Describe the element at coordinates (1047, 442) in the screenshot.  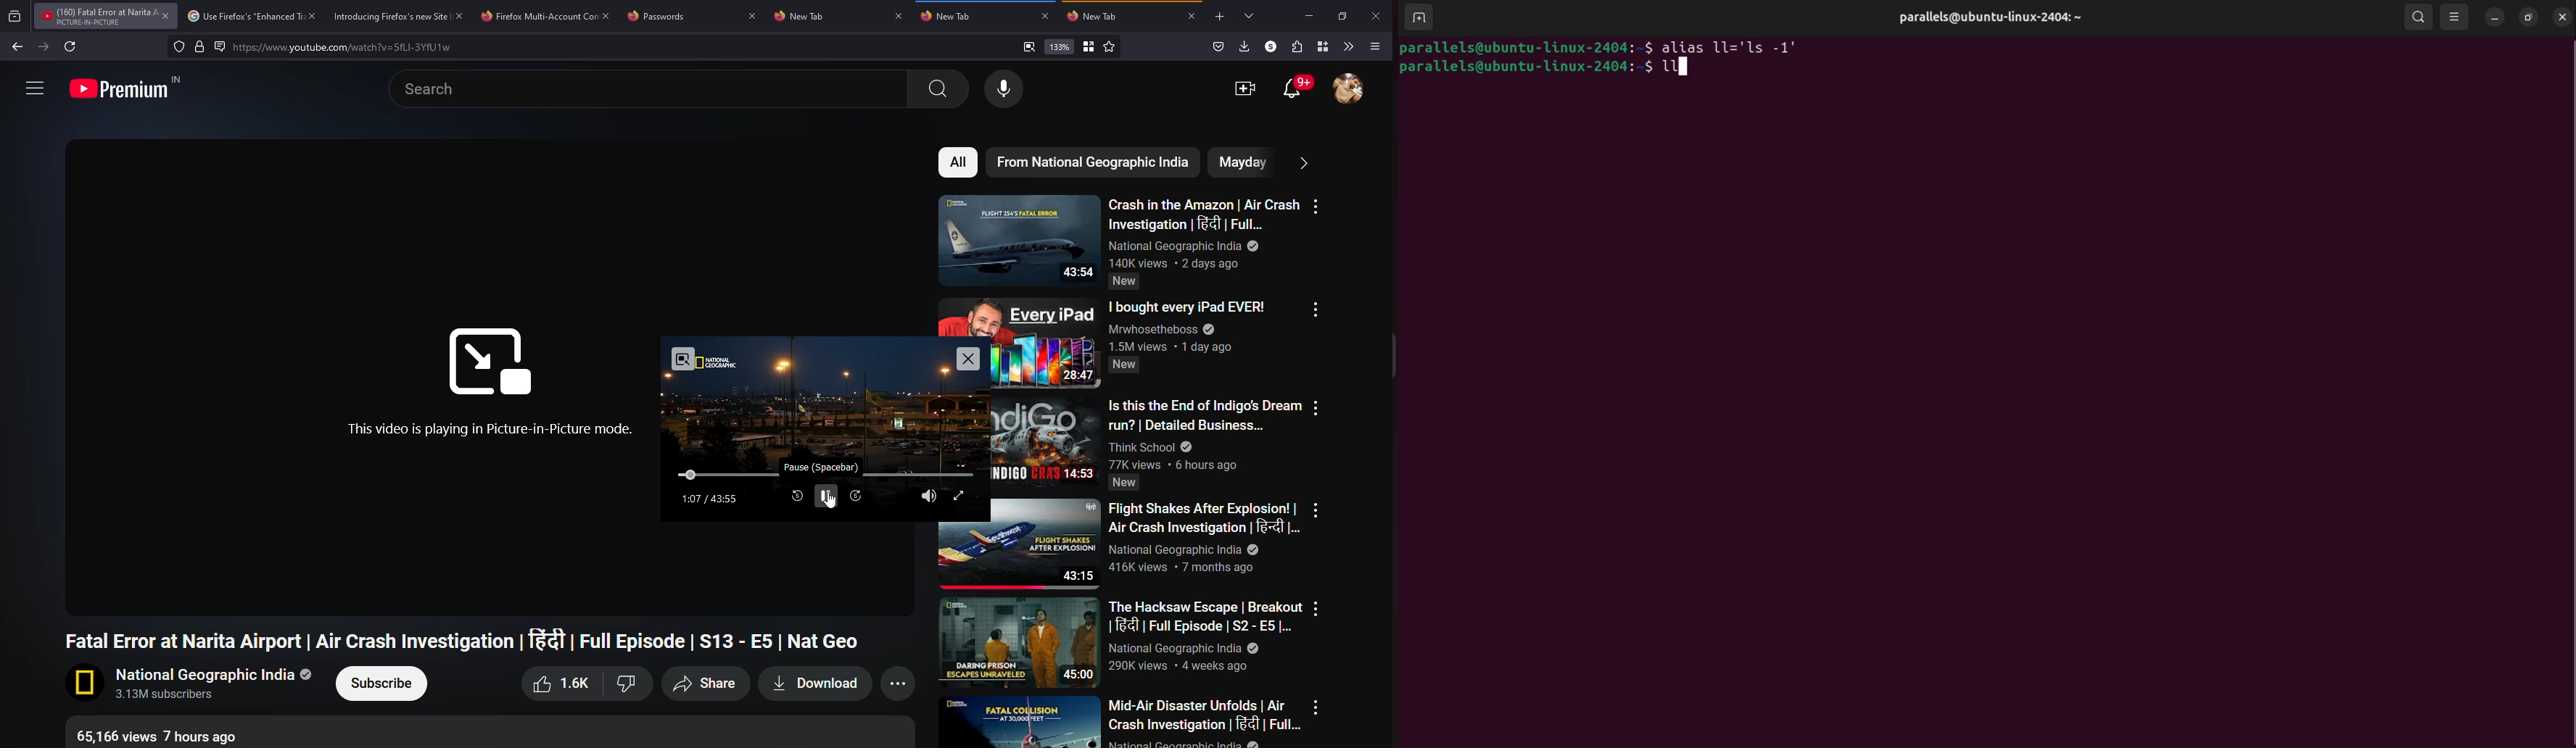
I see `Video thumbnail` at that location.